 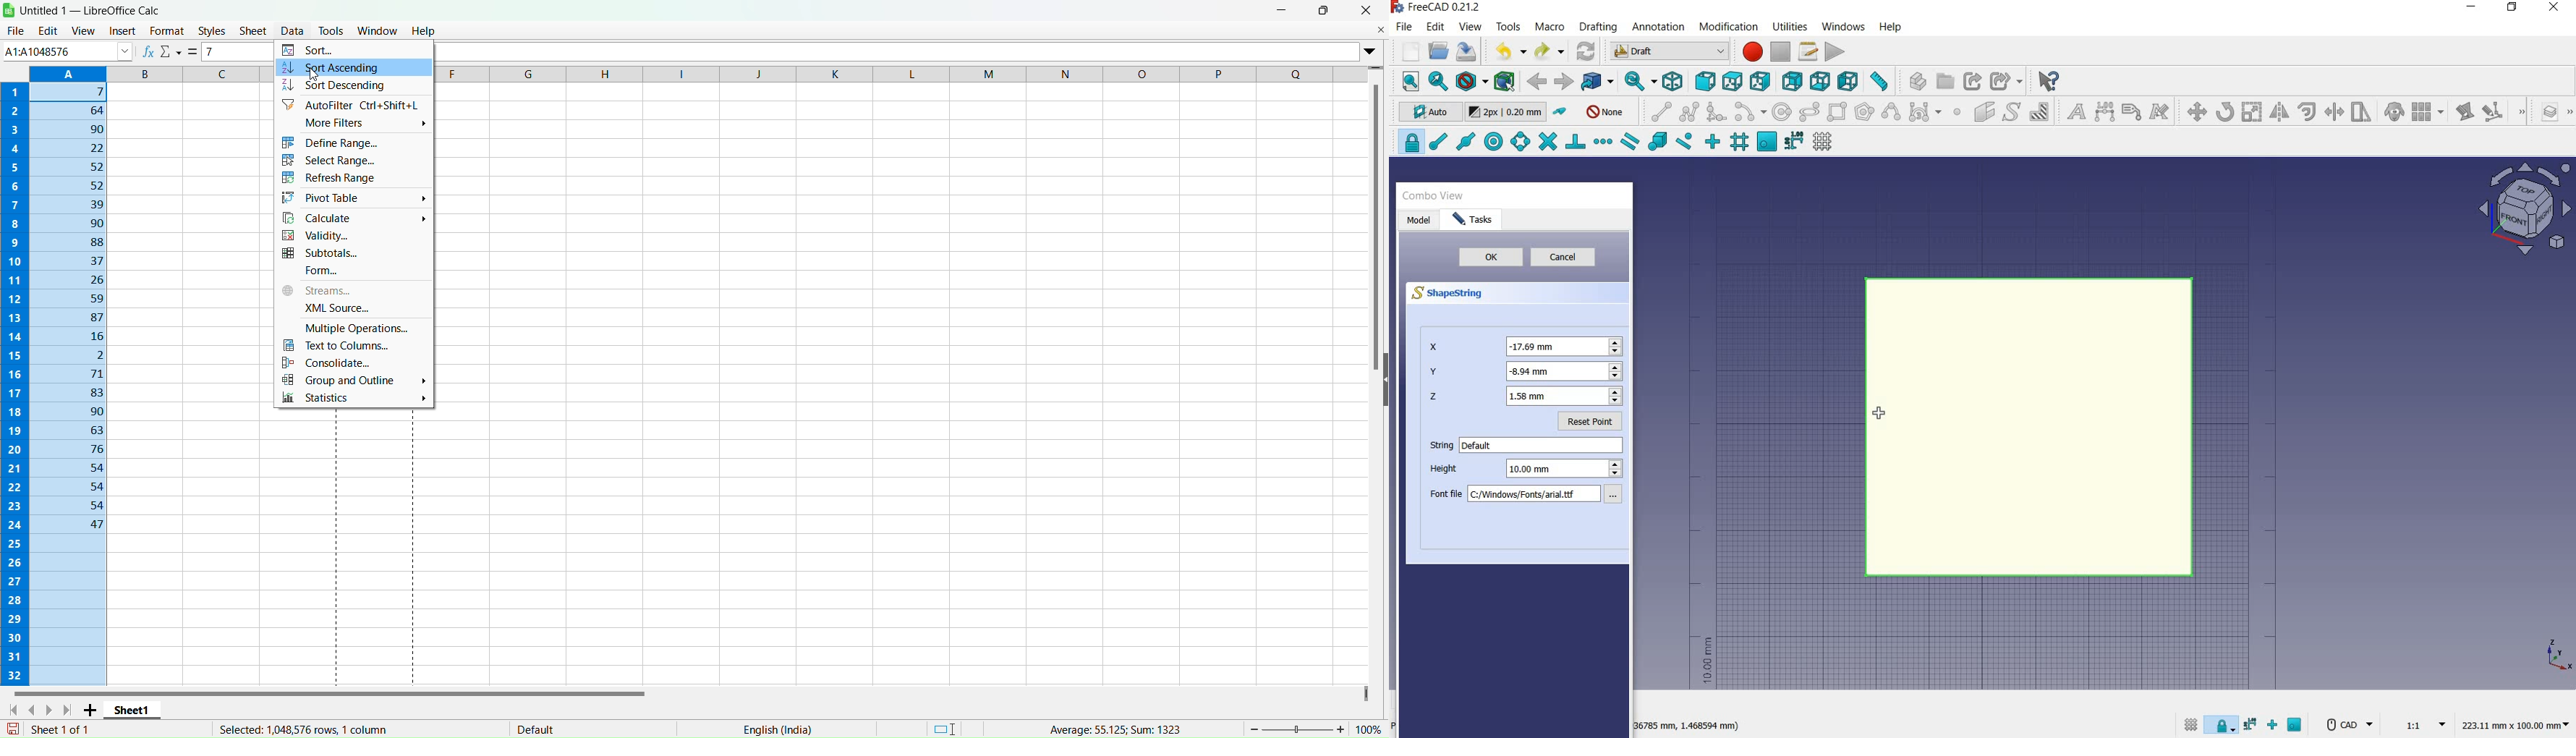 I want to click on rotate, so click(x=2225, y=111).